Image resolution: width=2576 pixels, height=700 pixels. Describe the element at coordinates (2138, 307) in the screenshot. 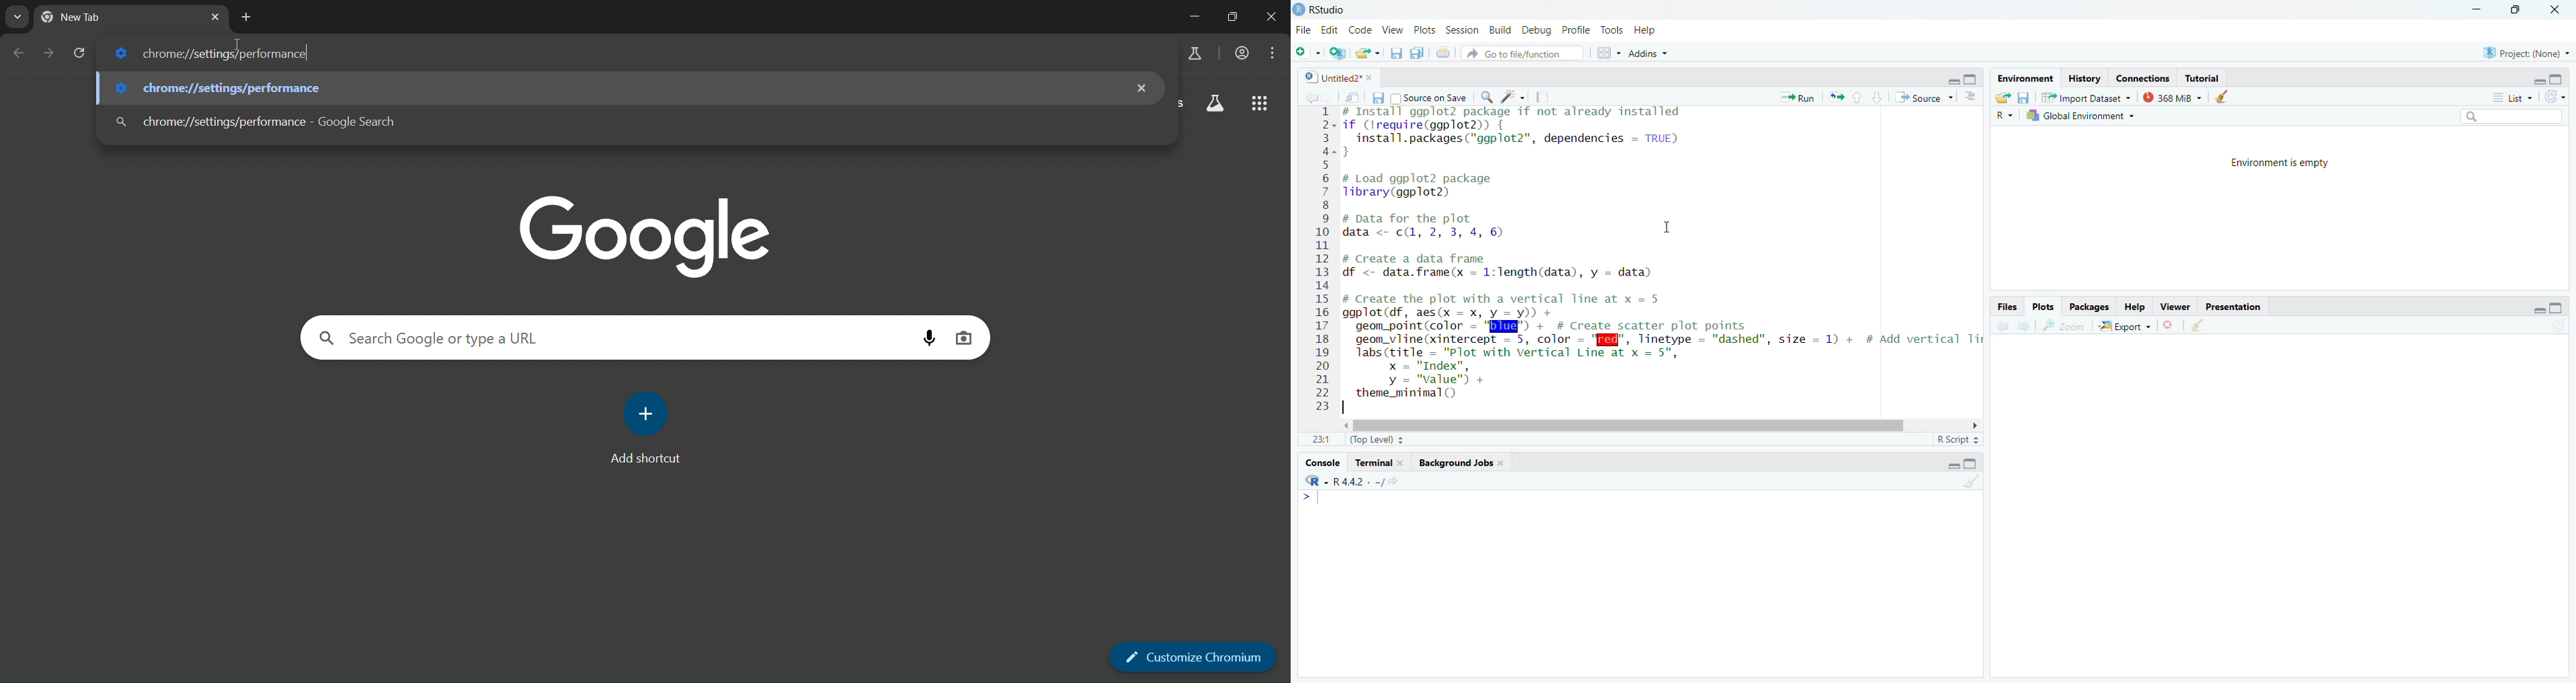

I see `Help` at that location.